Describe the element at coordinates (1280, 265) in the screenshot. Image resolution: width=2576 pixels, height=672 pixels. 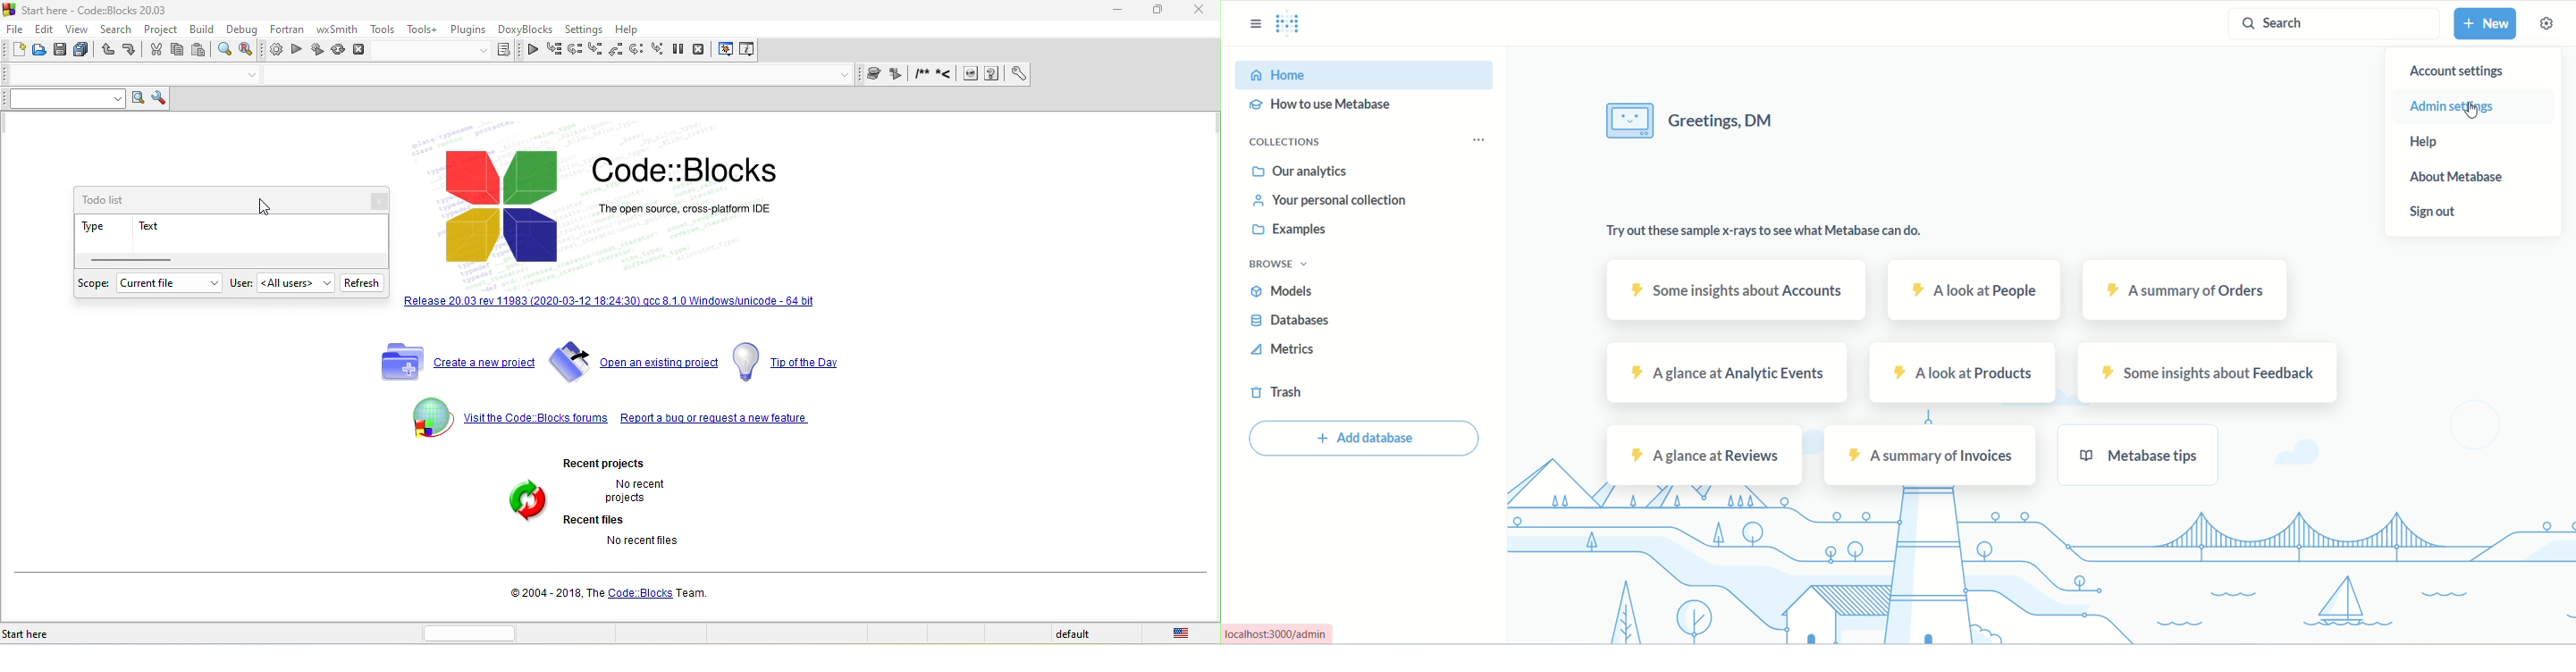
I see `browse` at that location.